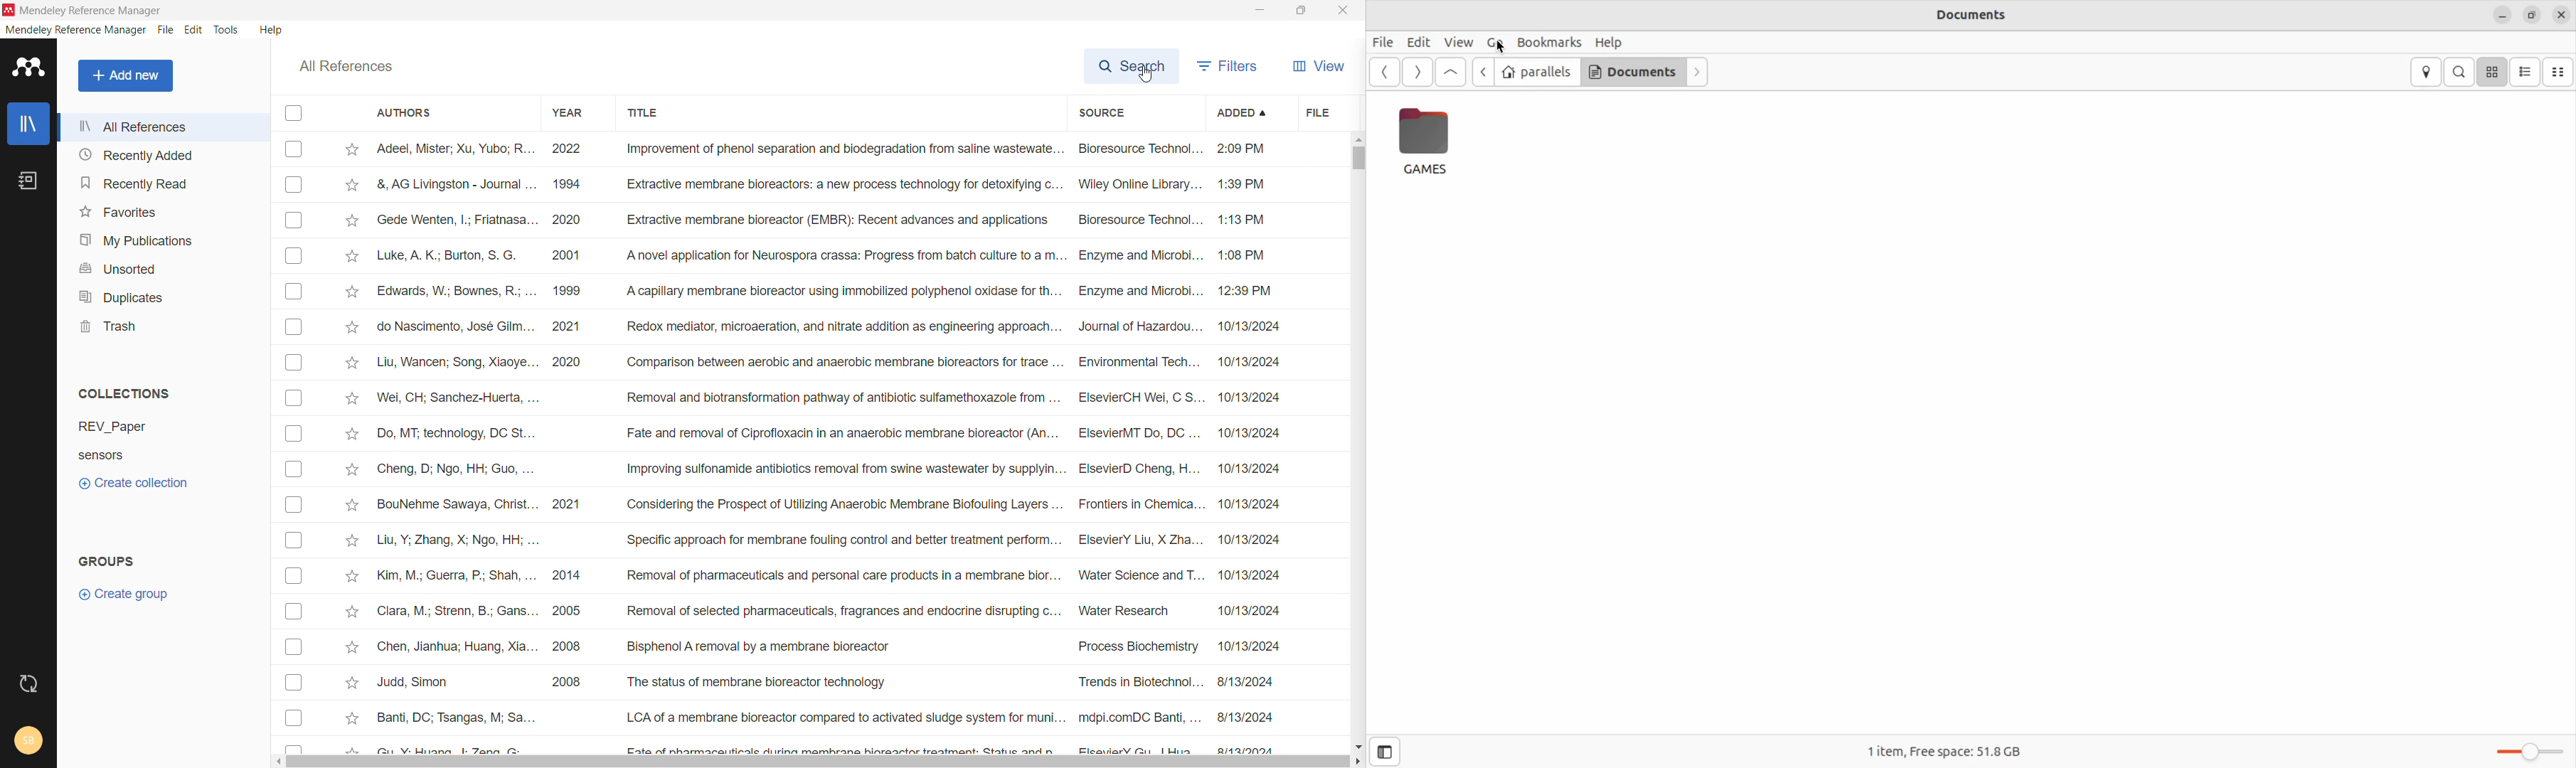 The image size is (2576, 784). Describe the element at coordinates (829, 398) in the screenshot. I see `Nei, CH; Sanchez-Huerta, ... Removal and biotransformation pathway of antibiotic sulfamethoxazole from...  ElsevierCH Wei, C S. 10/13/2024` at that location.